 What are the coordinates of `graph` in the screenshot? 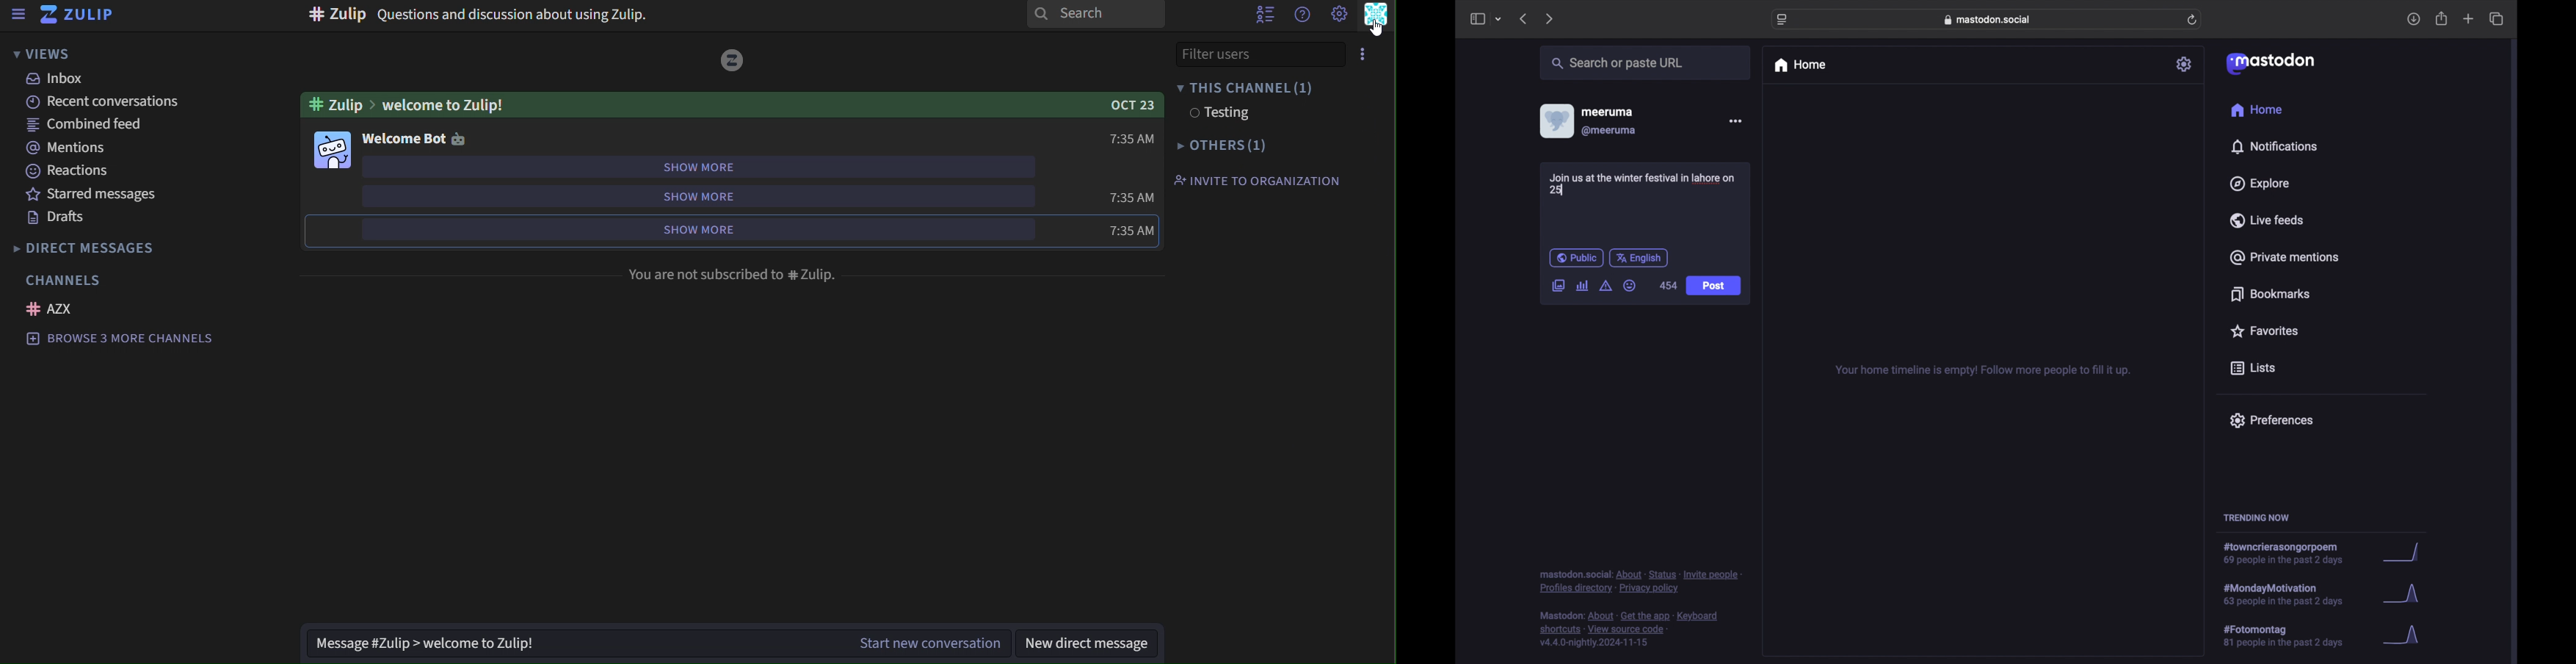 It's located at (2405, 596).